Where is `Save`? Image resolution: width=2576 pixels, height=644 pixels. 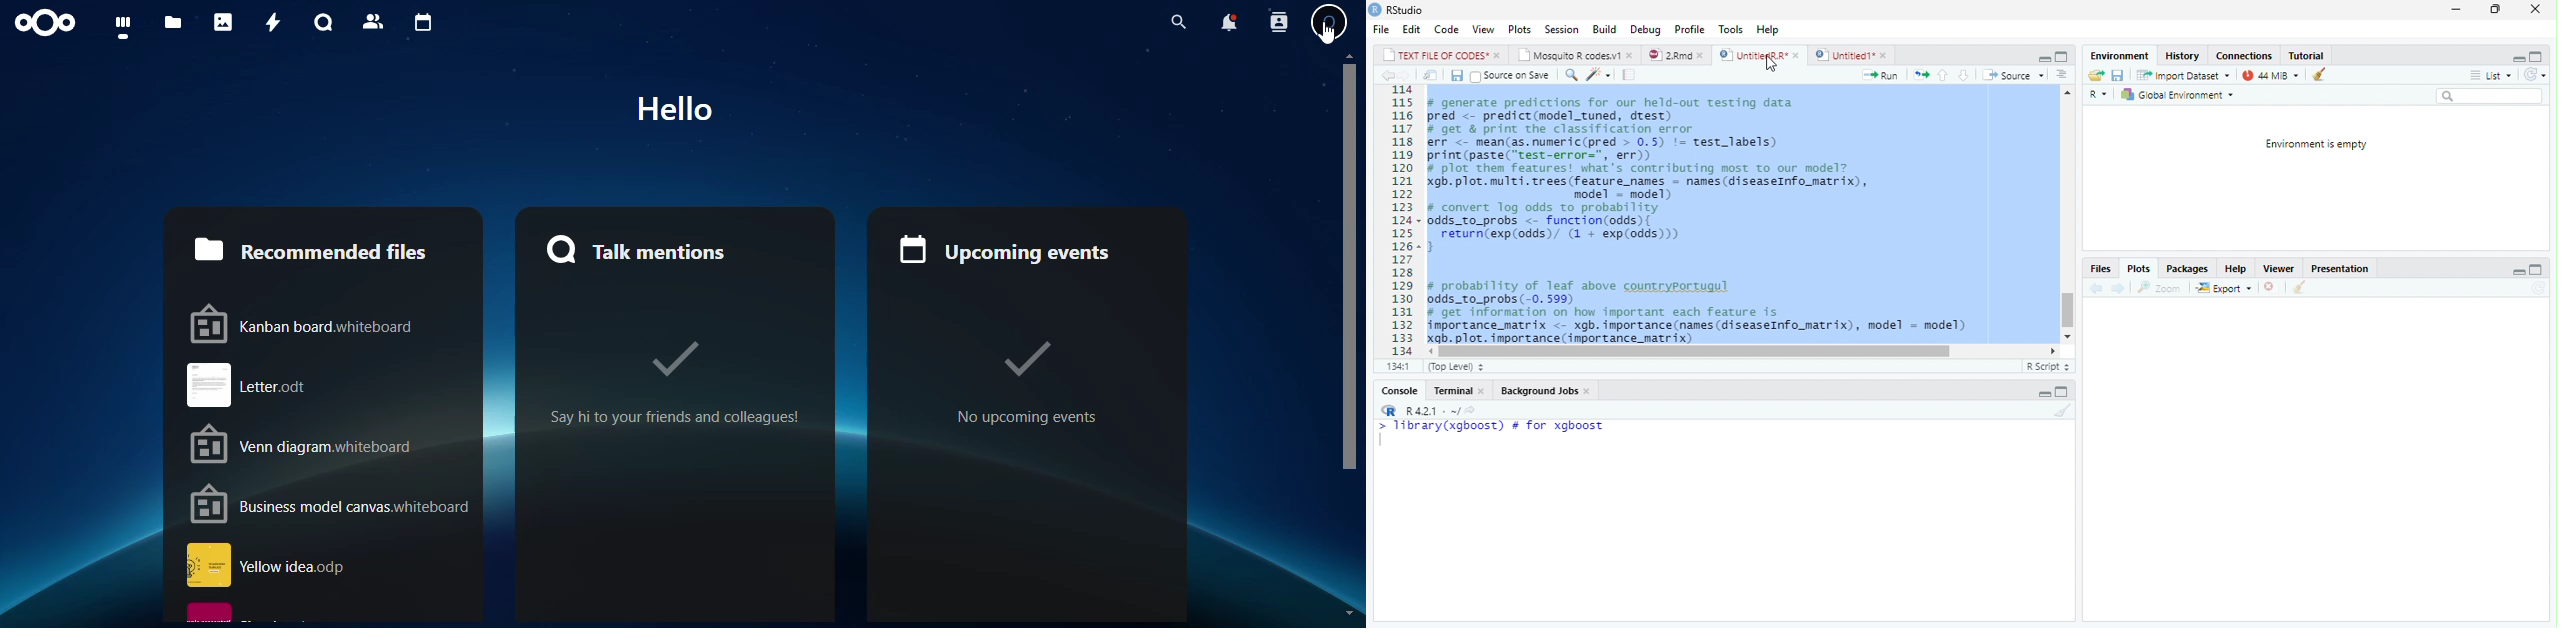
Save is located at coordinates (1454, 74).